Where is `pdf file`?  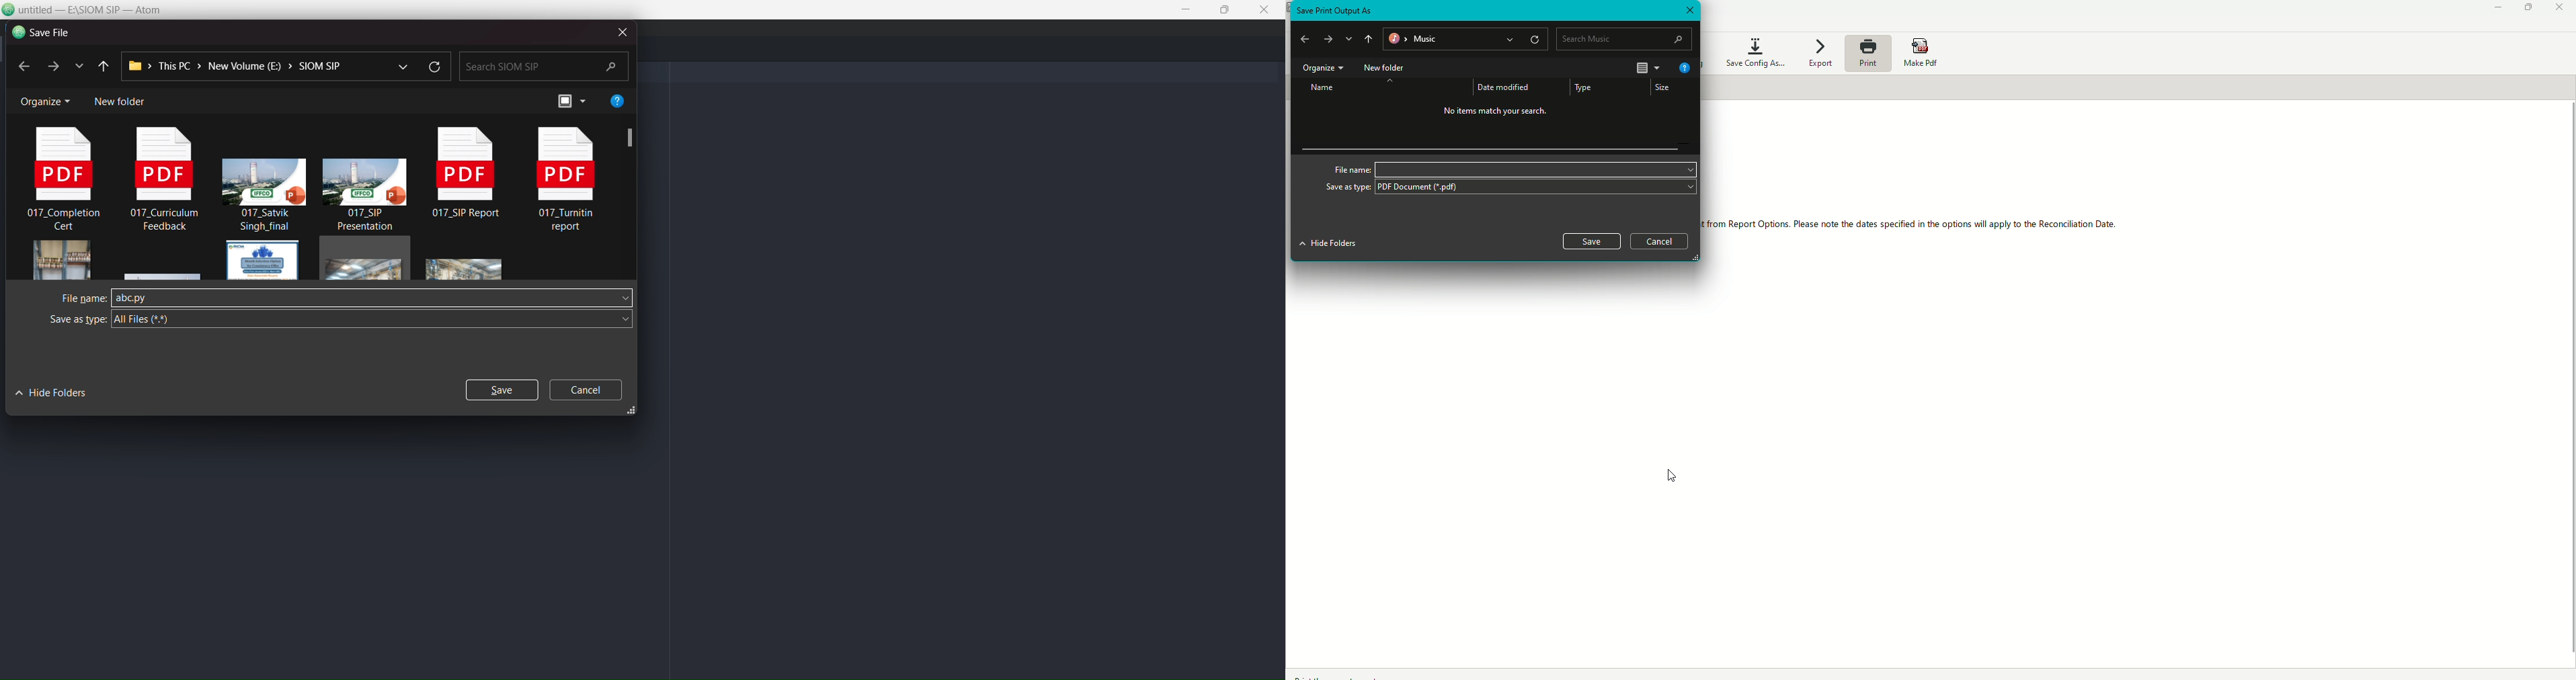
pdf file is located at coordinates (465, 177).